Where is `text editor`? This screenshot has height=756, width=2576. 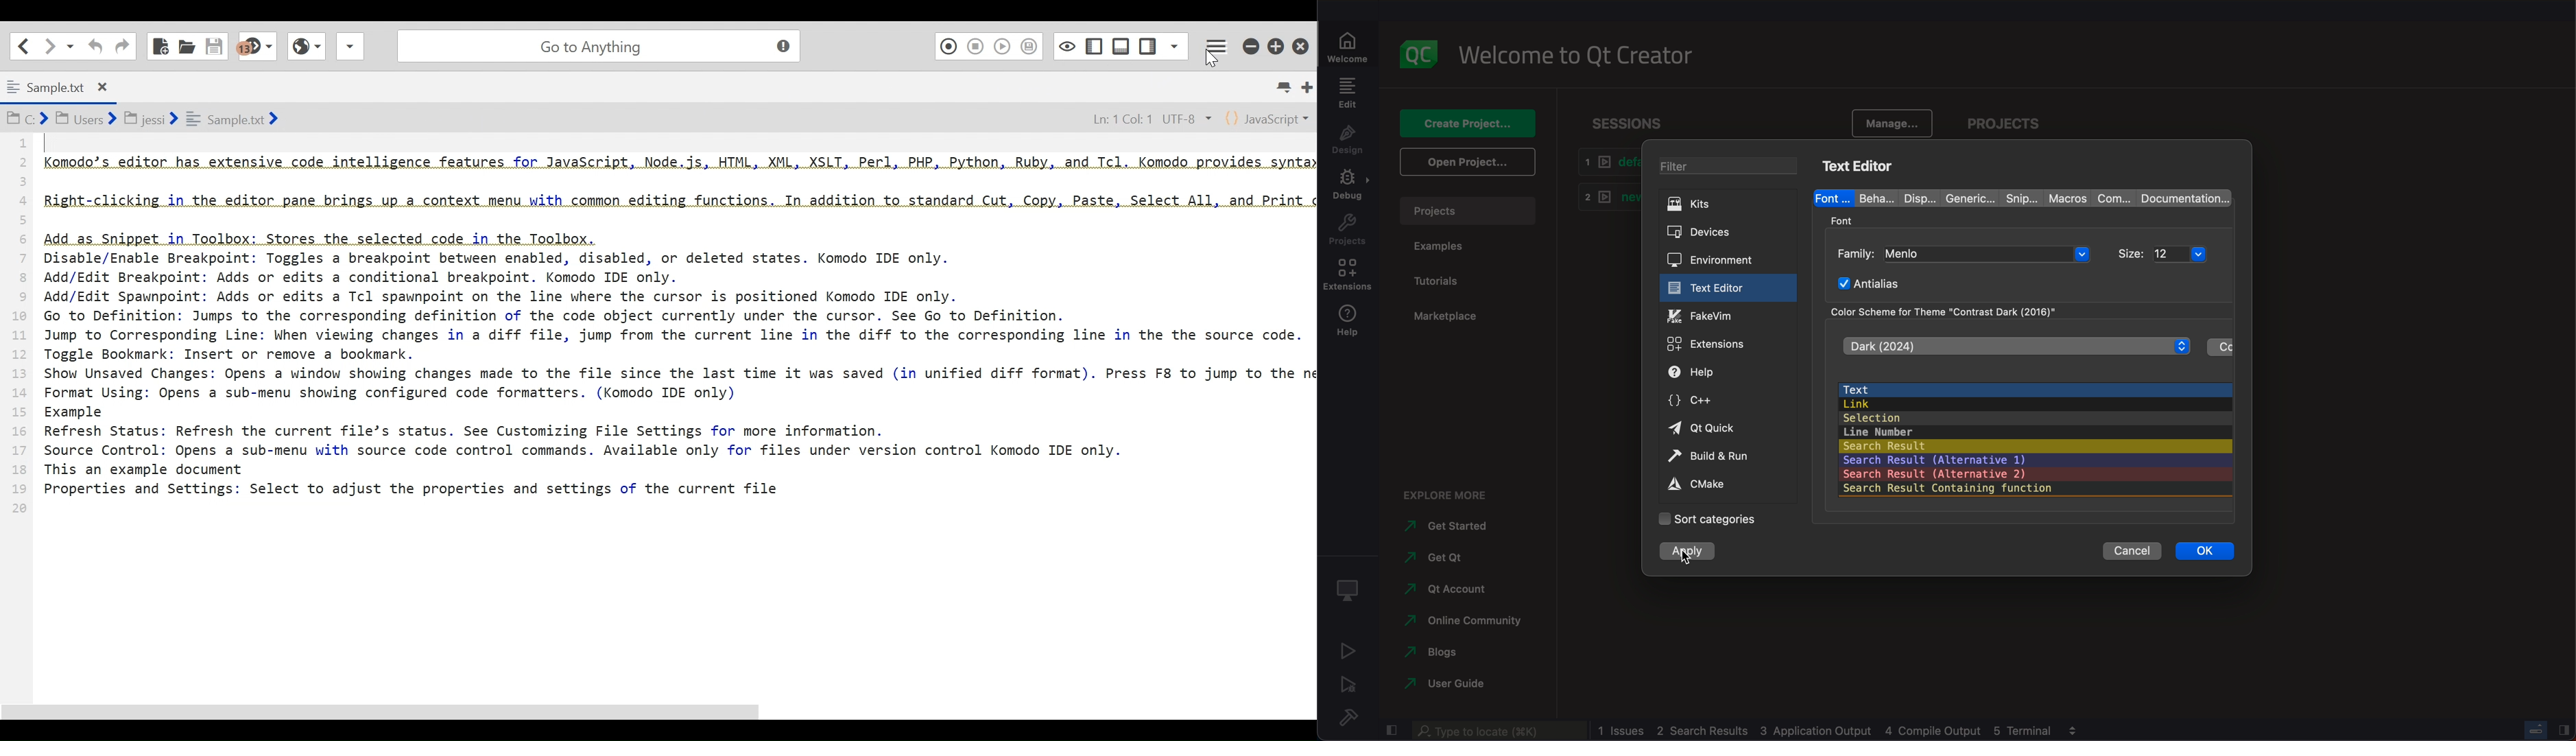 text editor is located at coordinates (1725, 288).